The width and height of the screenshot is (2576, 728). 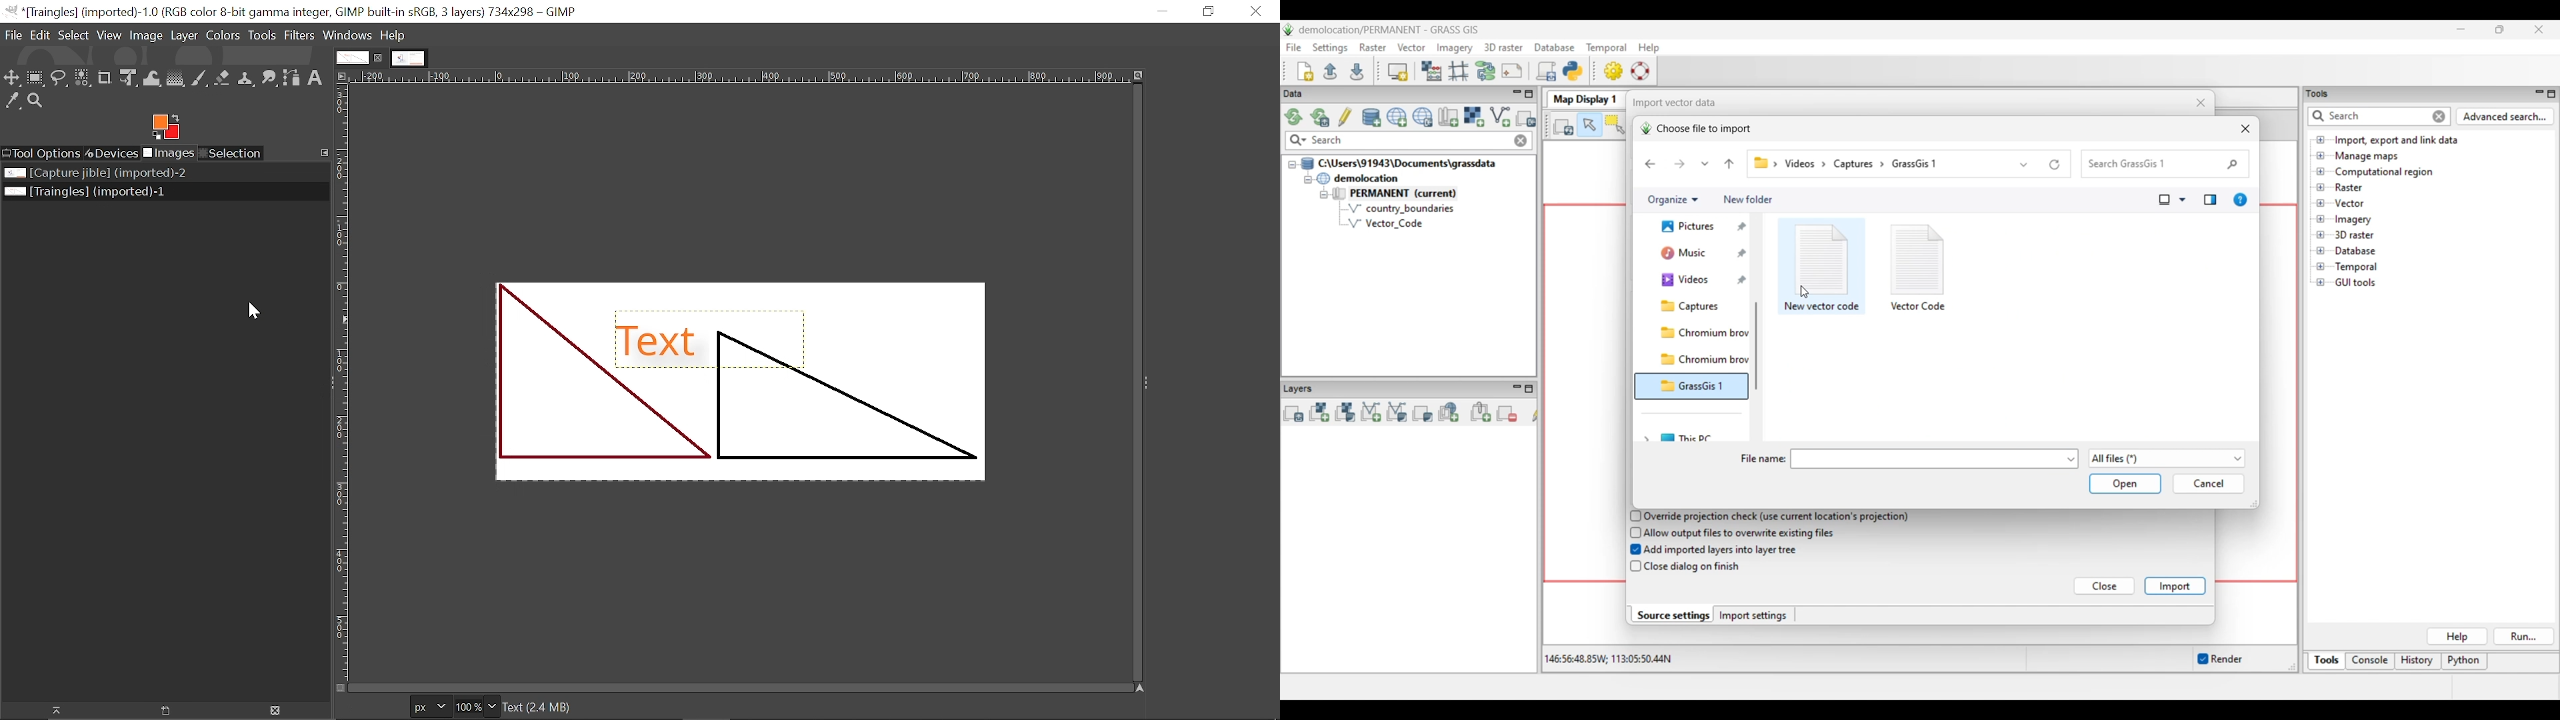 I want to click on Path tool, so click(x=292, y=79).